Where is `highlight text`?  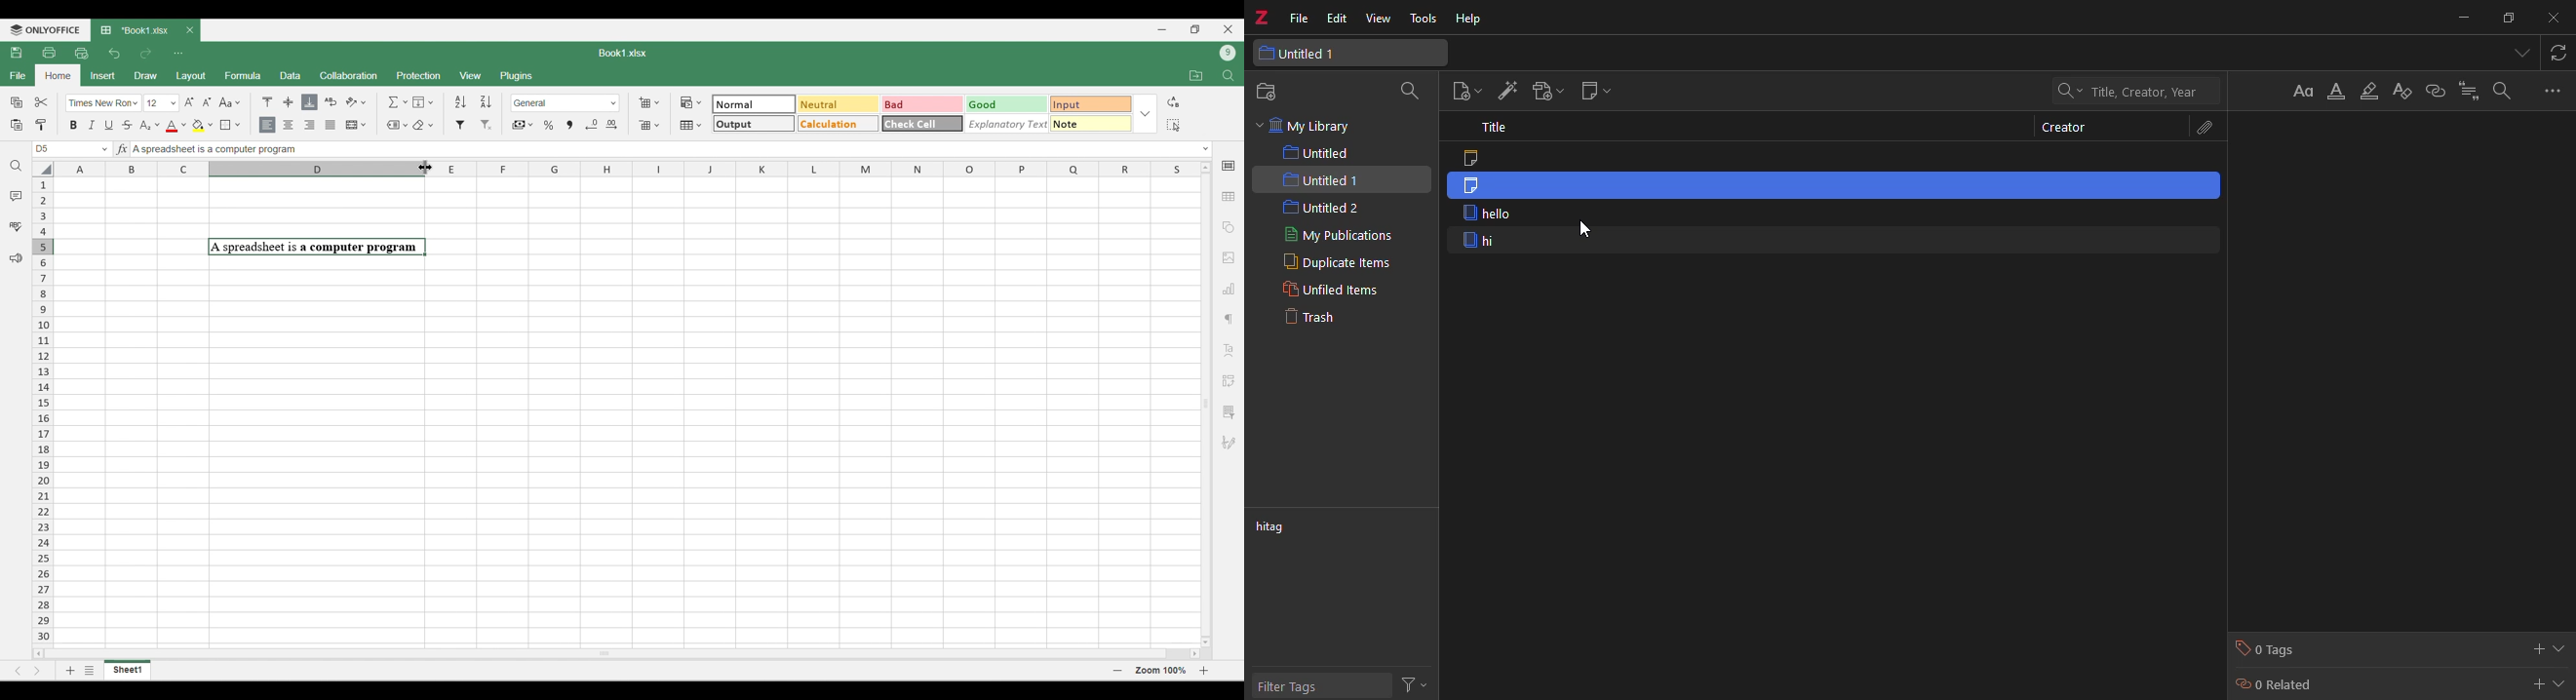 highlight text is located at coordinates (2369, 91).